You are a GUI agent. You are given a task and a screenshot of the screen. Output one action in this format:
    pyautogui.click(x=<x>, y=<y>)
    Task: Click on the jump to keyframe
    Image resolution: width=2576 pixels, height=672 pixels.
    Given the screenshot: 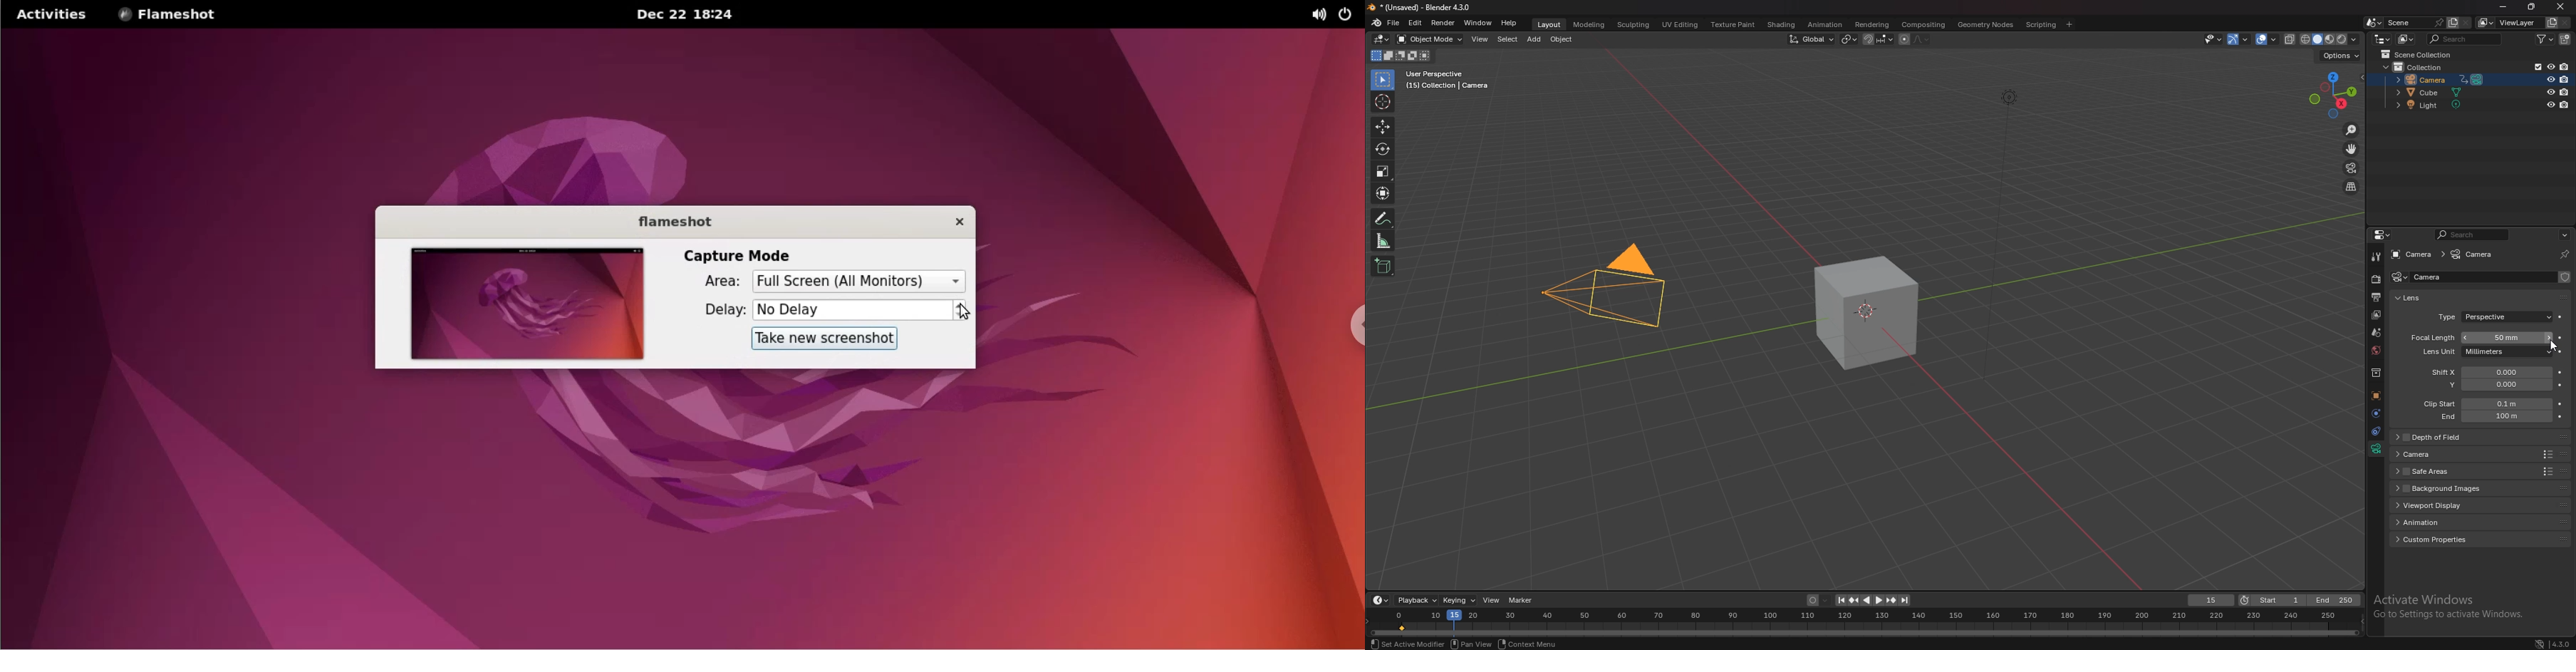 What is the action you would take?
    pyautogui.click(x=1853, y=600)
    